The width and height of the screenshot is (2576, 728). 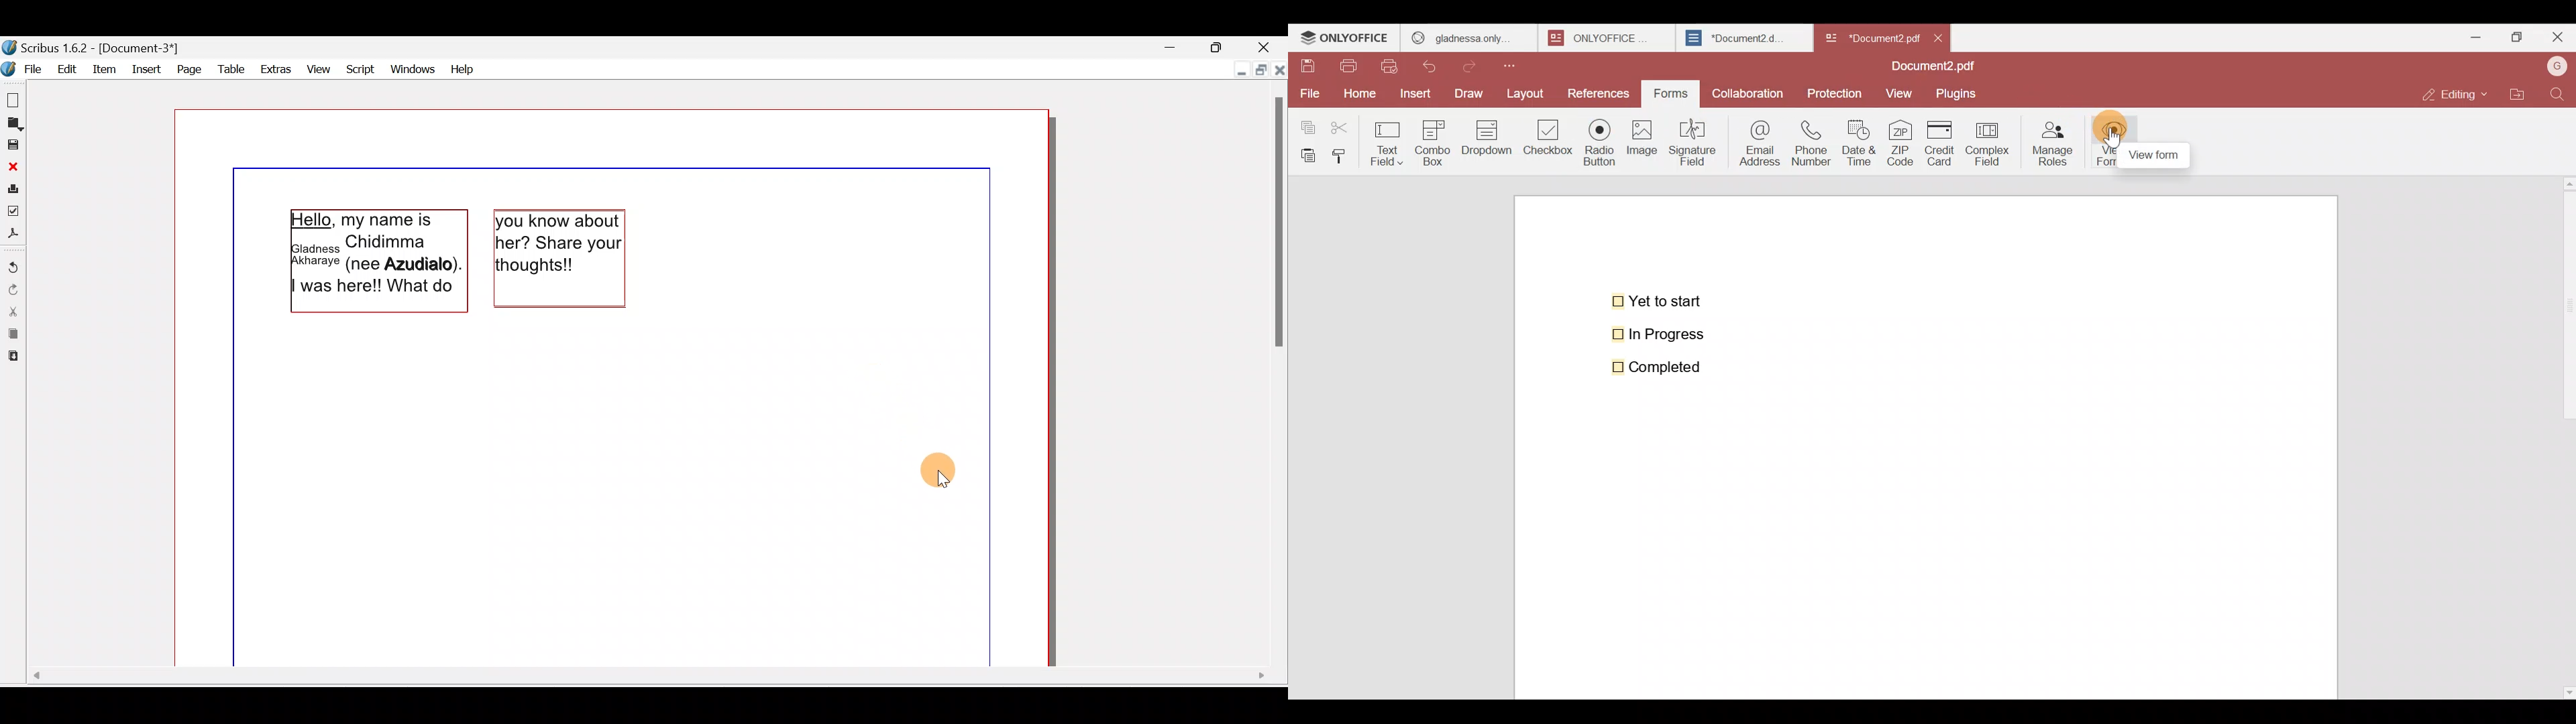 I want to click on Undo, so click(x=13, y=263).